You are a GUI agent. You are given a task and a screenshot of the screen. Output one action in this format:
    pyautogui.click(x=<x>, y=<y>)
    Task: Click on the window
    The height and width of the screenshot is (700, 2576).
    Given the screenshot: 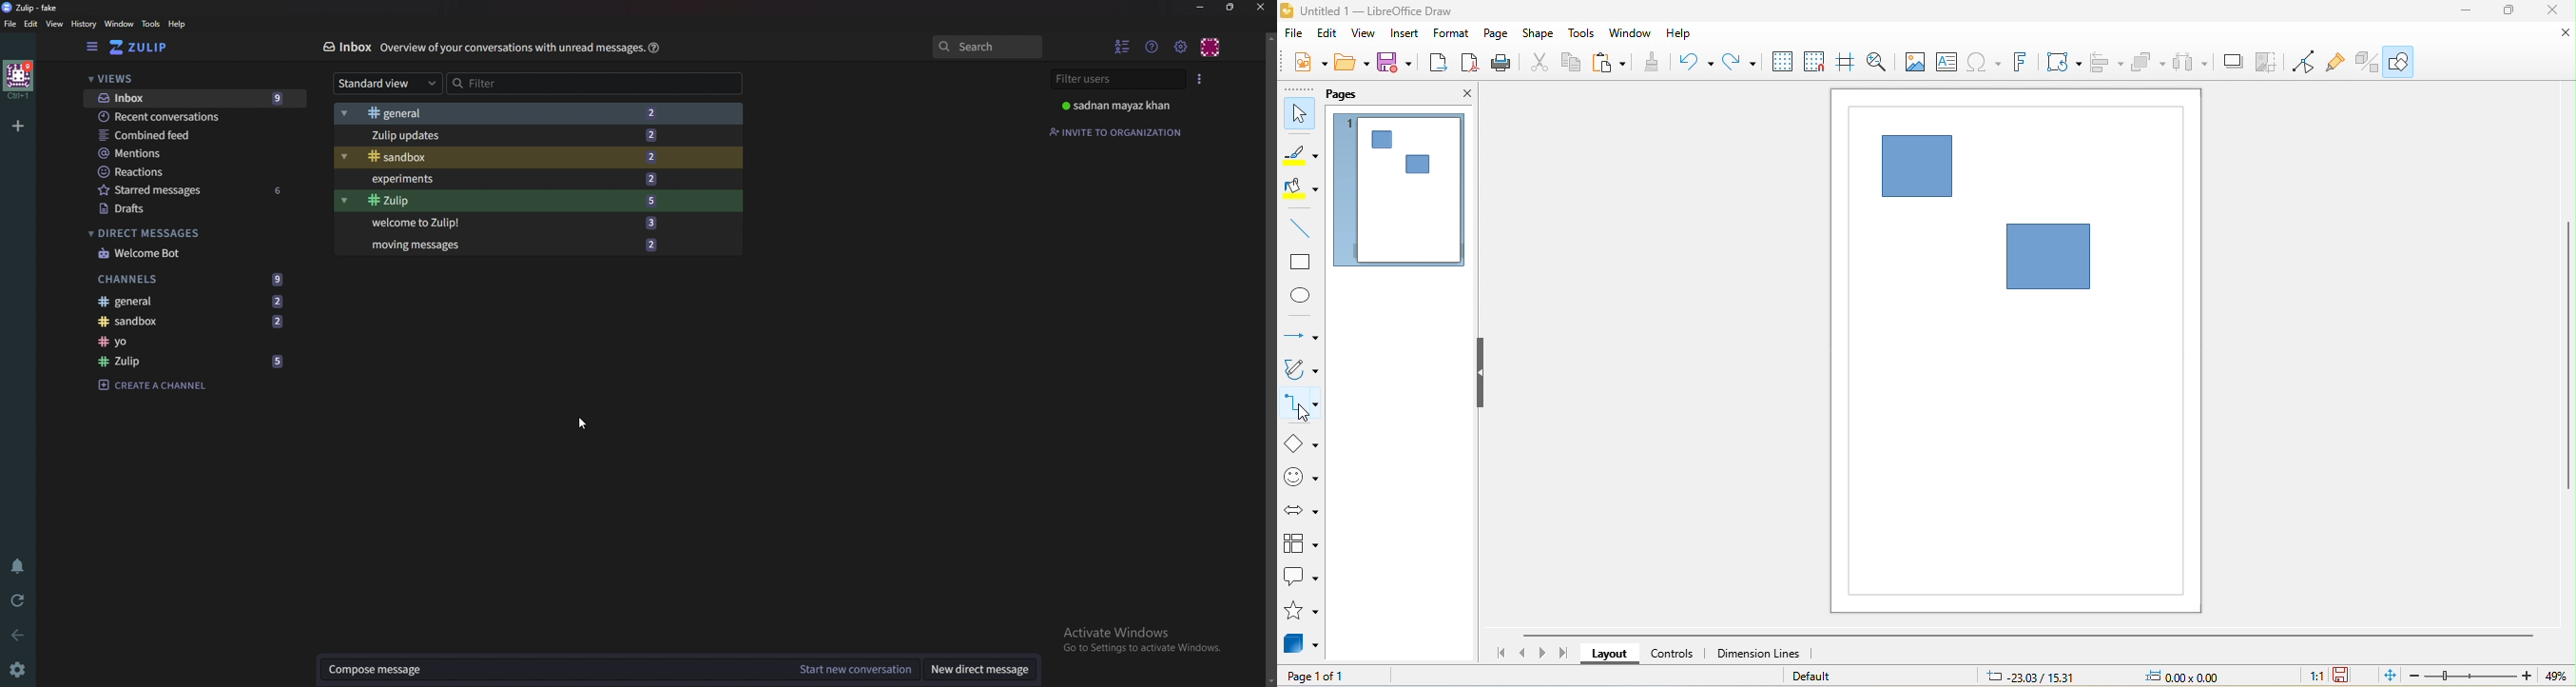 What is the action you would take?
    pyautogui.click(x=1632, y=34)
    